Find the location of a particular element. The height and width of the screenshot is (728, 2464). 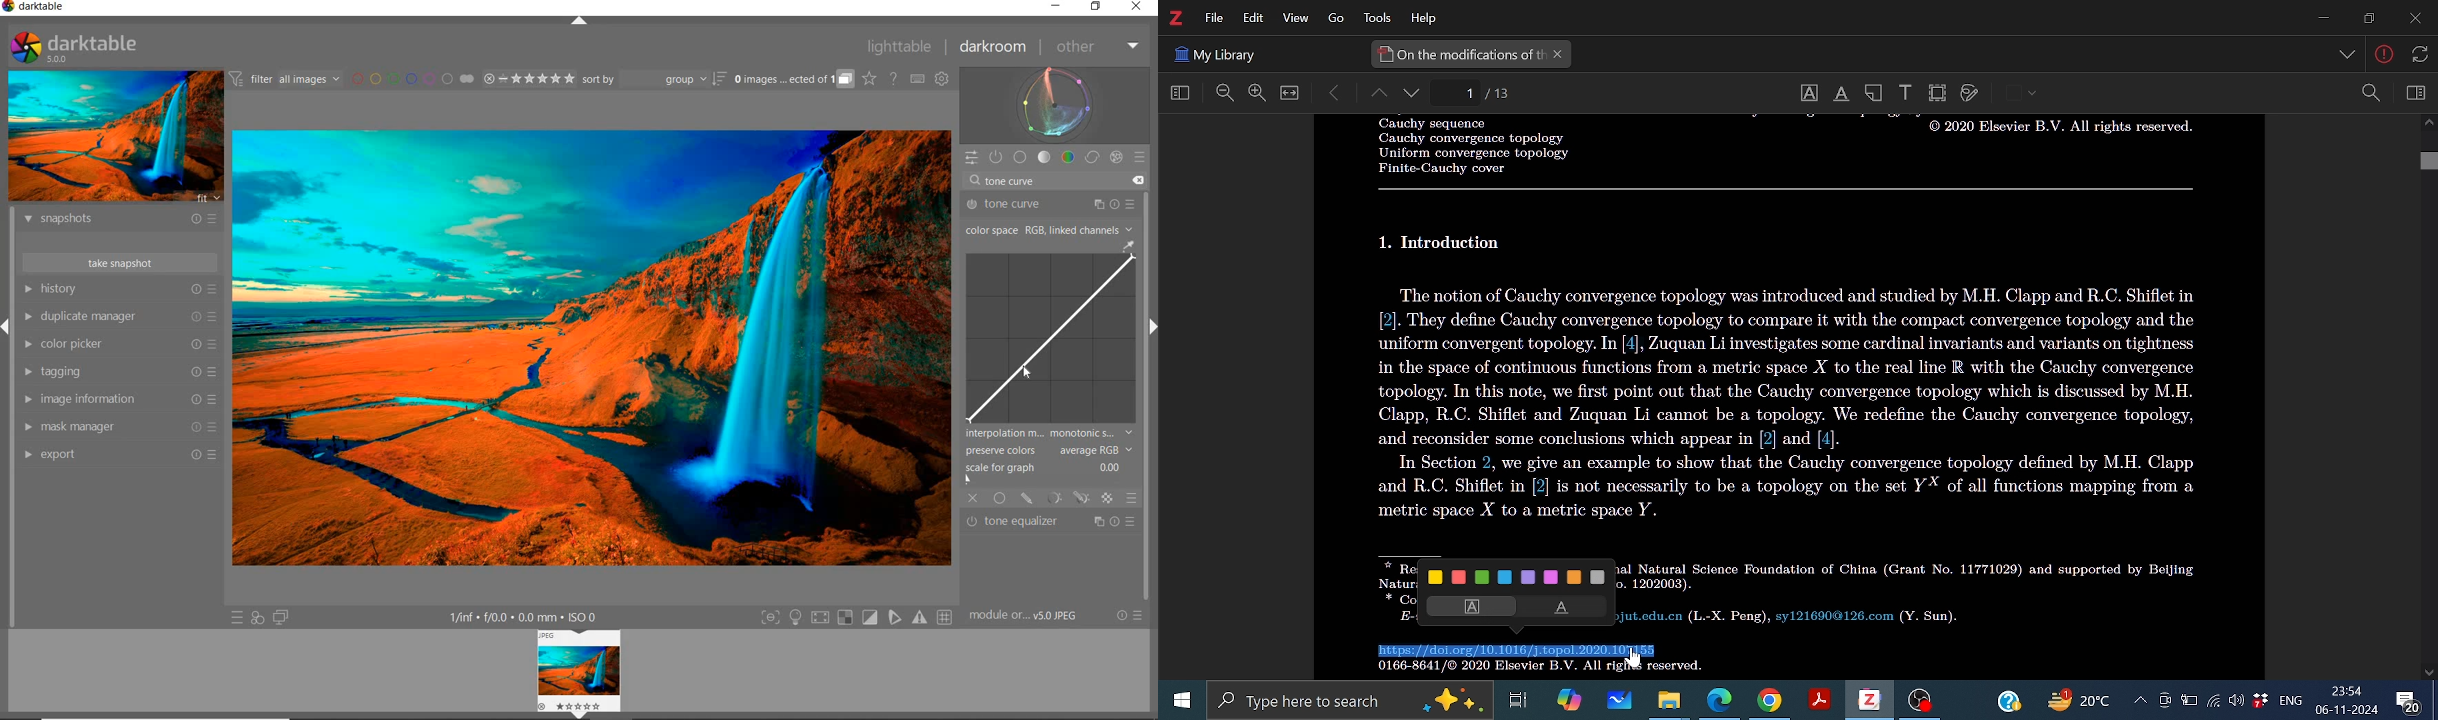

RESET OR PRESETS & PREFERENCES is located at coordinates (1130, 617).